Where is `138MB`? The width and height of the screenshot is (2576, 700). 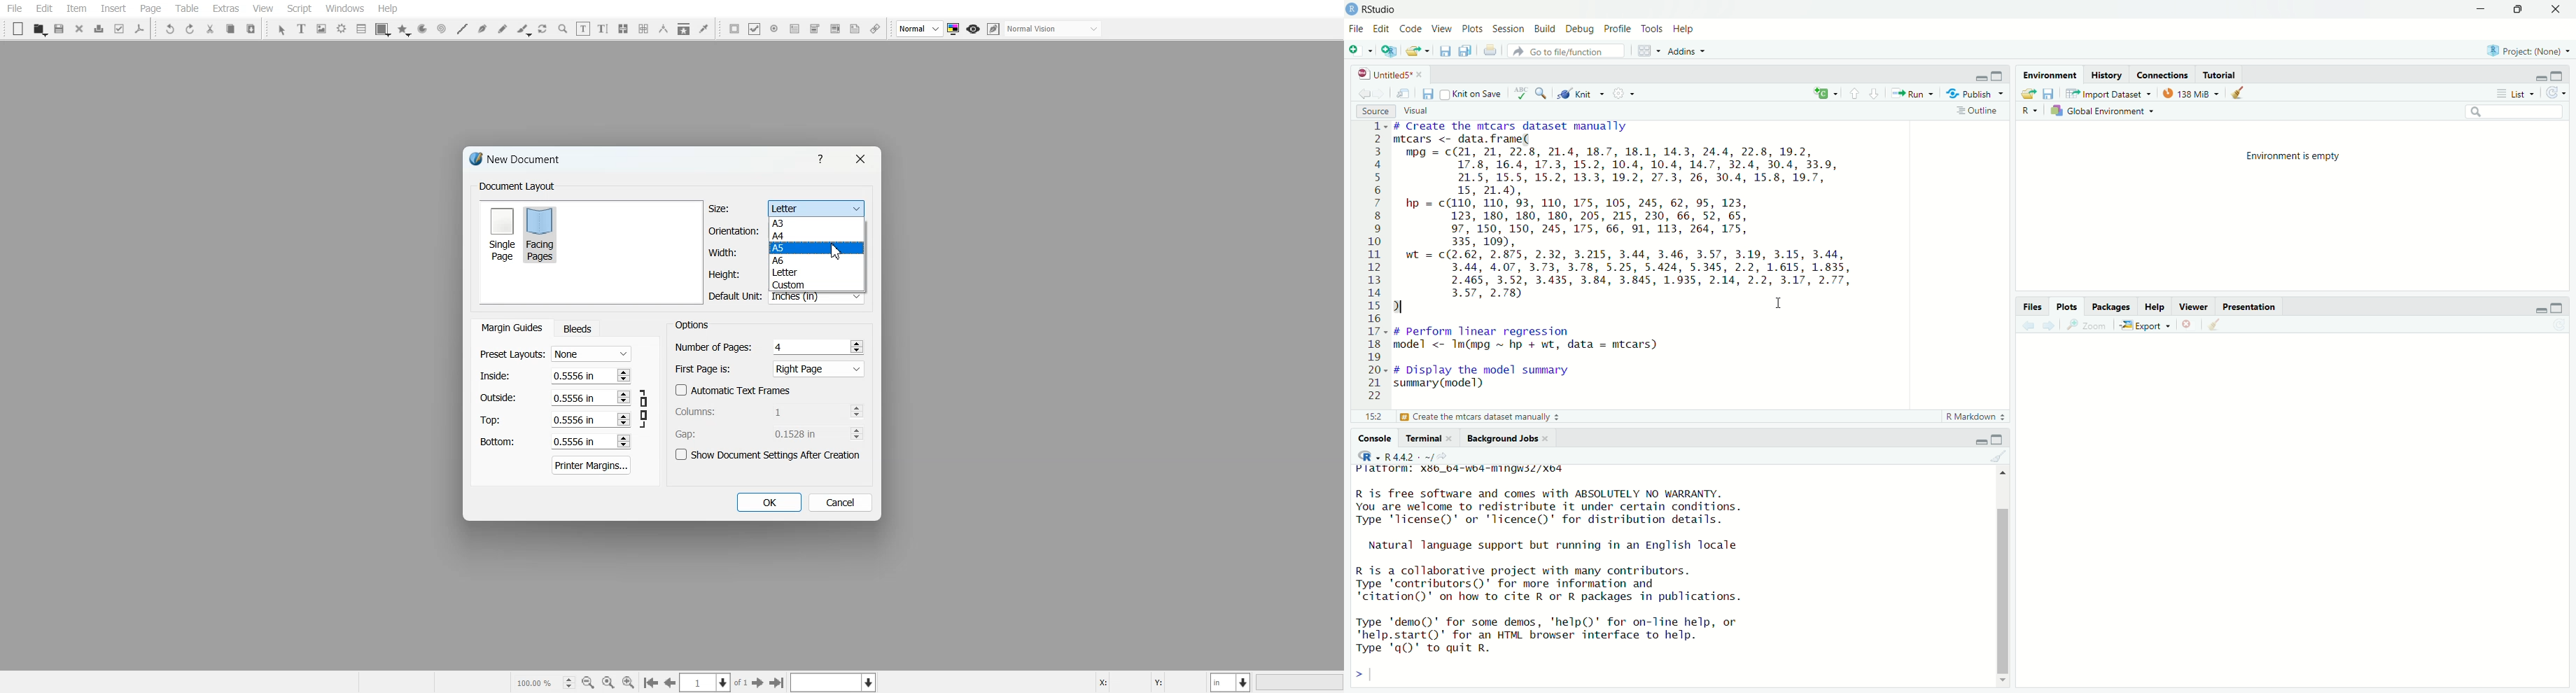 138MB is located at coordinates (2194, 95).